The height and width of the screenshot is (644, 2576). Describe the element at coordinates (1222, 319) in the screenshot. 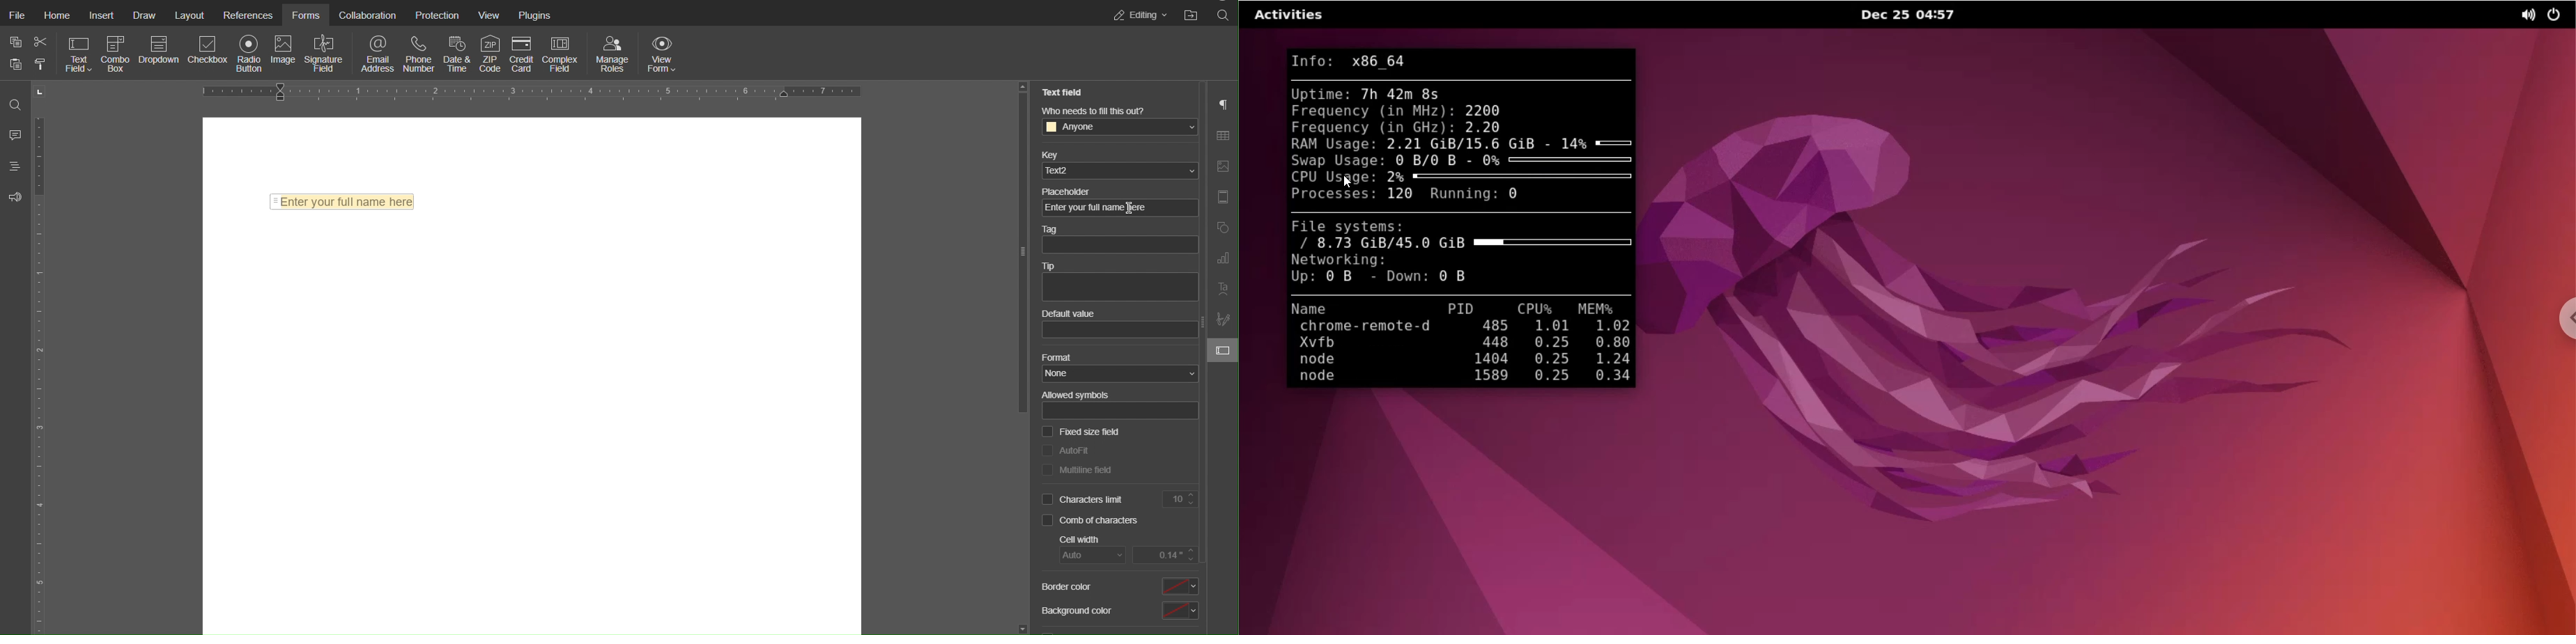

I see `Signature` at that location.